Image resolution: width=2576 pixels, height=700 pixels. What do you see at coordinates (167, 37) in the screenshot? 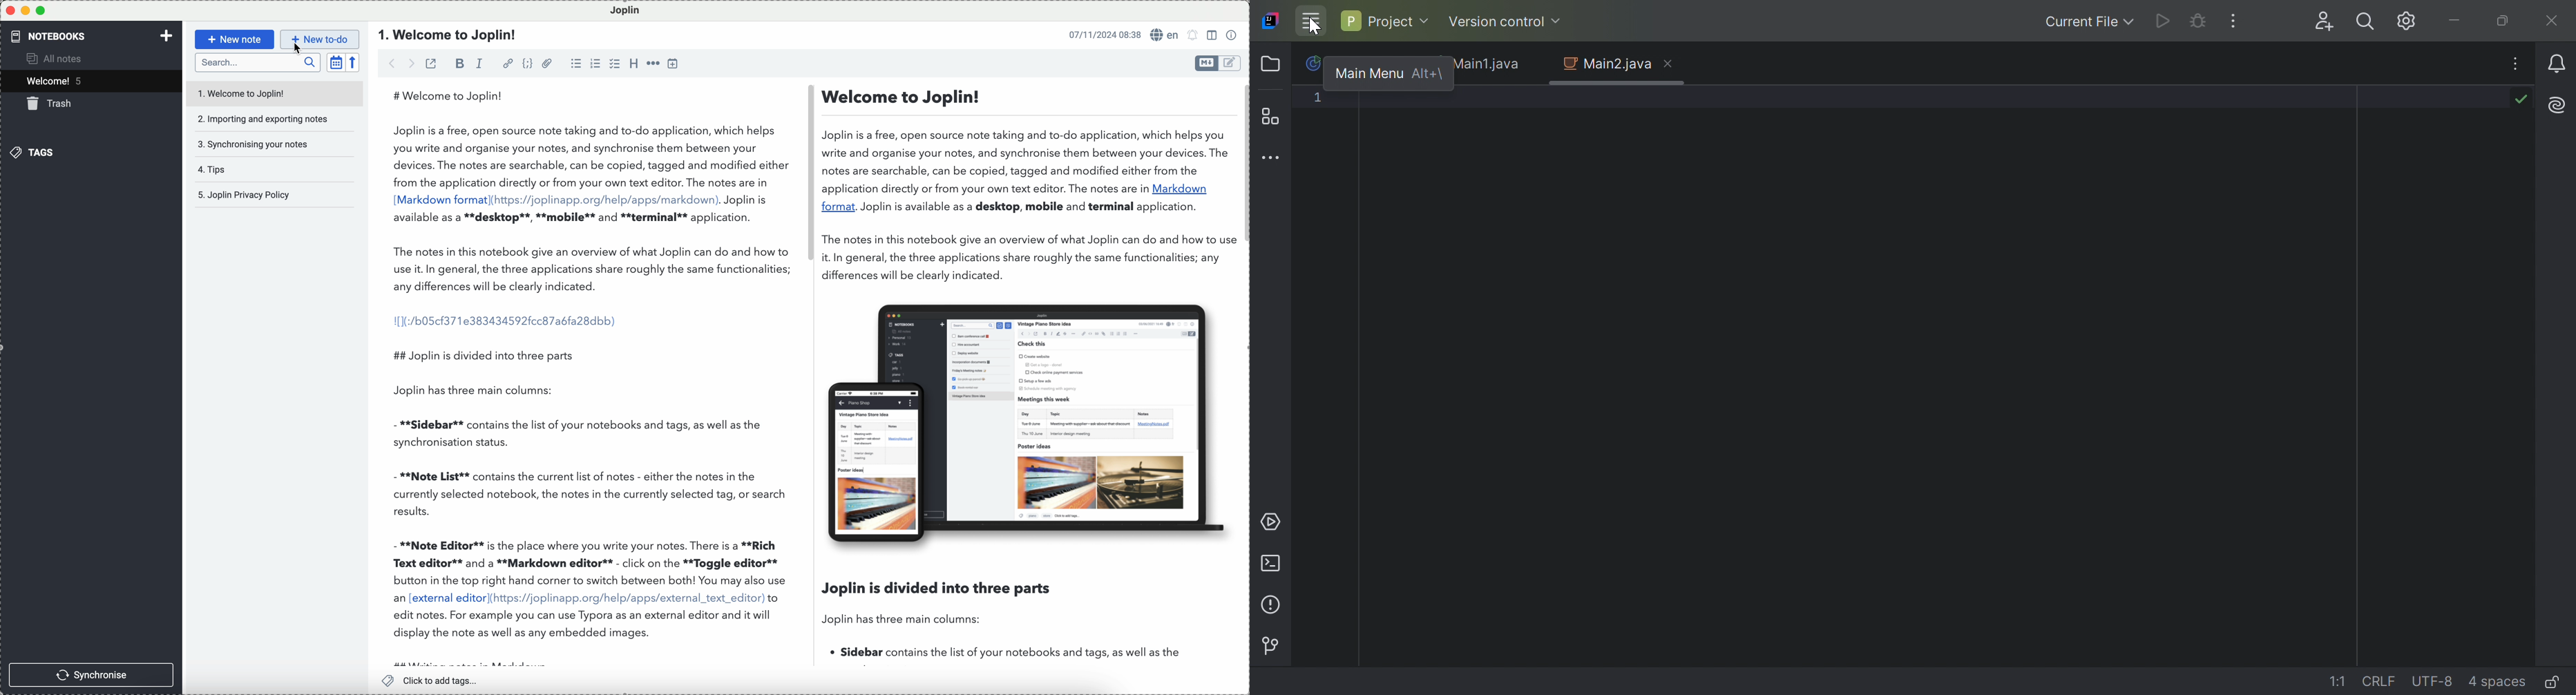
I see `add new notebook` at bounding box center [167, 37].